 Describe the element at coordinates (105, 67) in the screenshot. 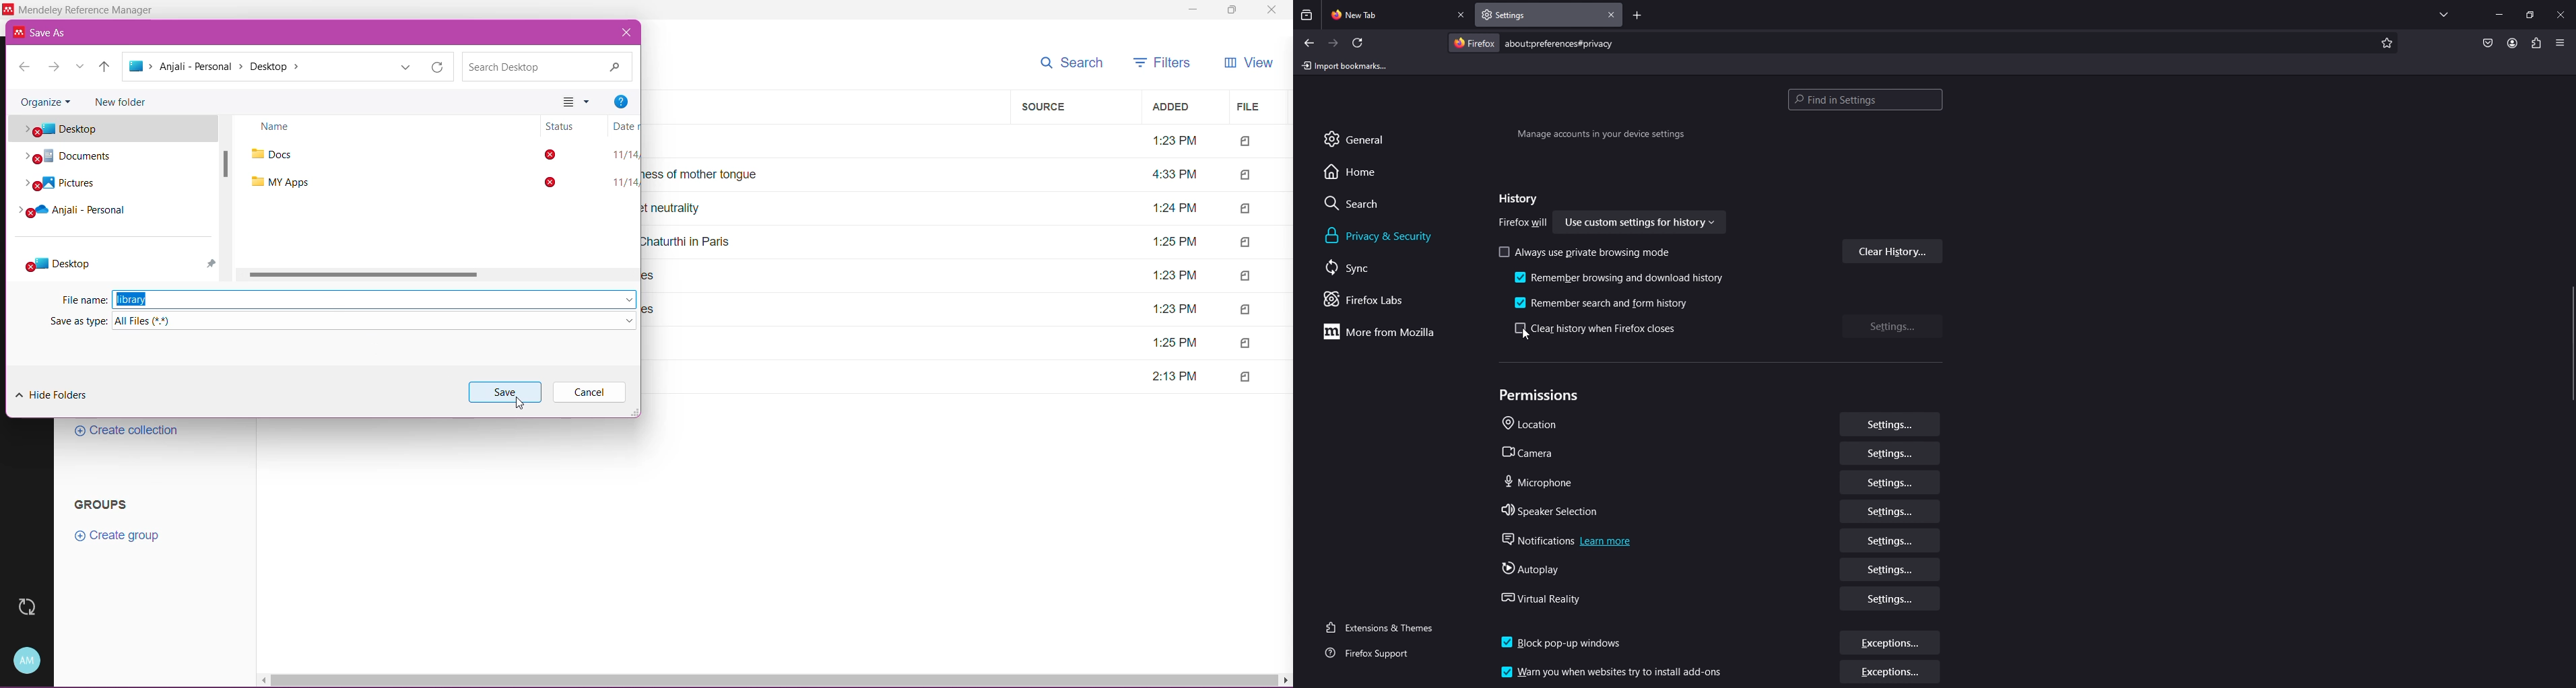

I see `Move up one step in the path` at that location.